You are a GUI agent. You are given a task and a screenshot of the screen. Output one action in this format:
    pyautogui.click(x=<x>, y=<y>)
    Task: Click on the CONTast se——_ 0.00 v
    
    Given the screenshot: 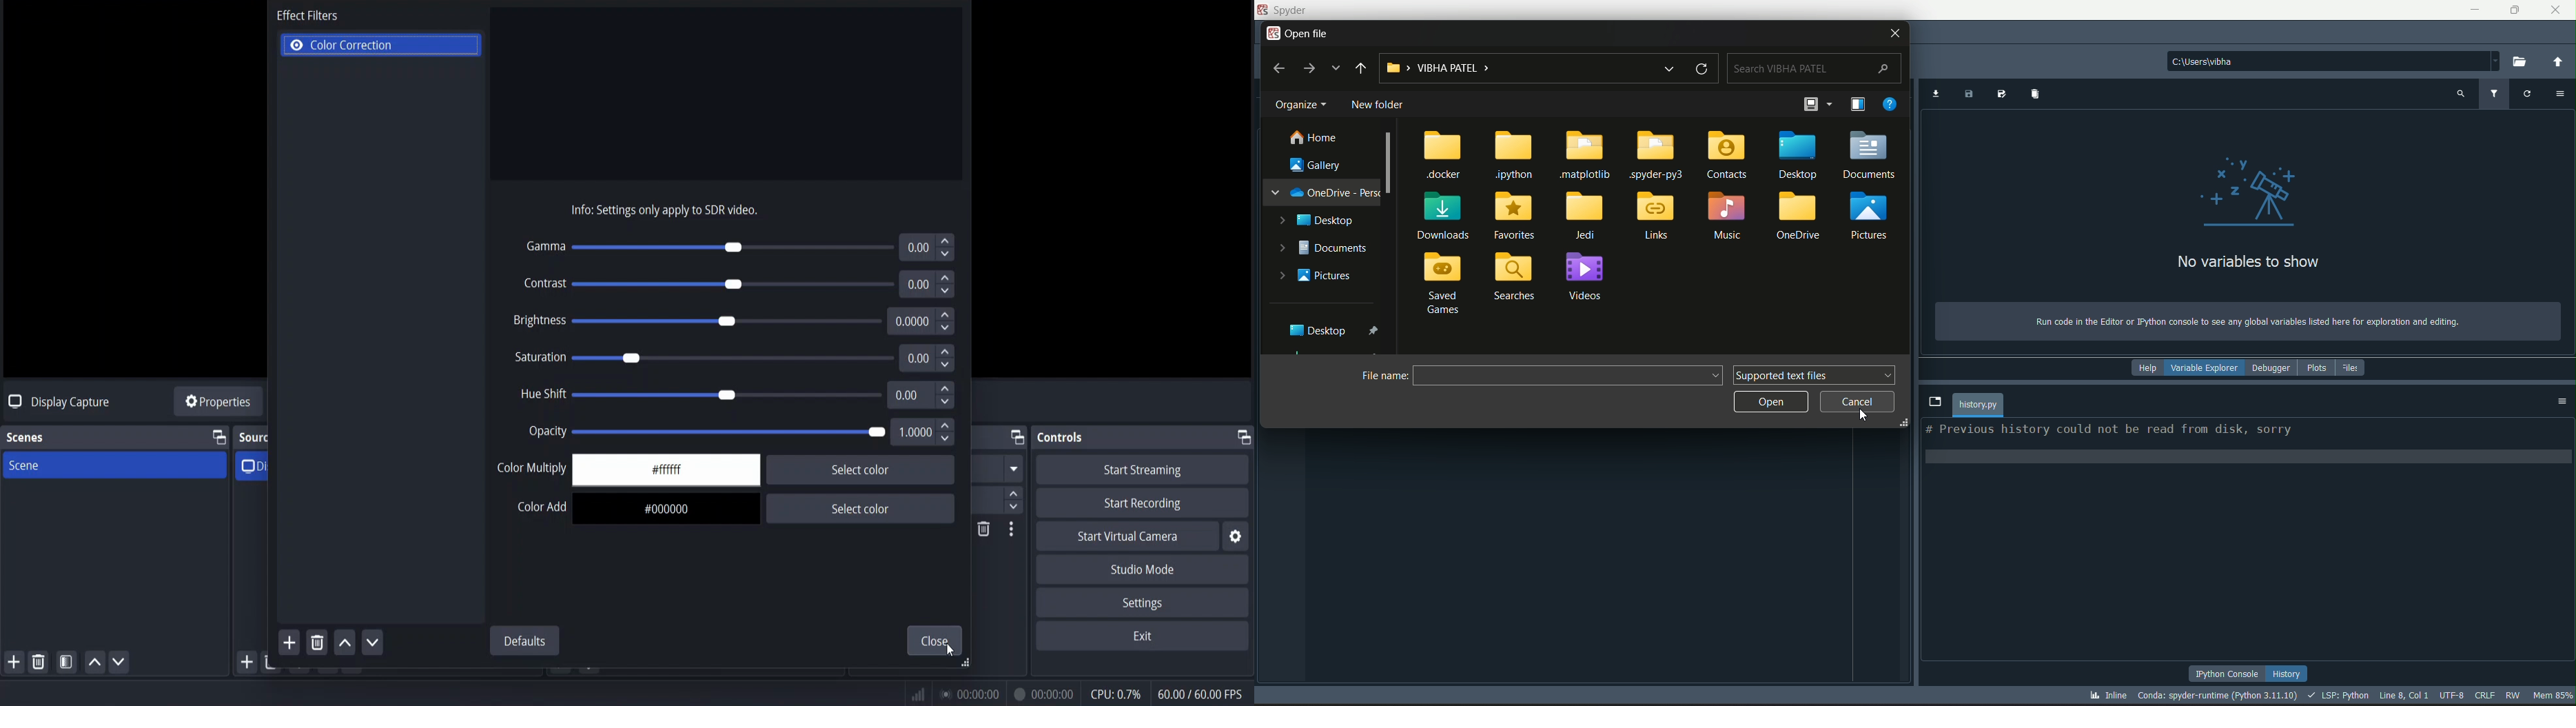 What is the action you would take?
    pyautogui.click(x=723, y=286)
    